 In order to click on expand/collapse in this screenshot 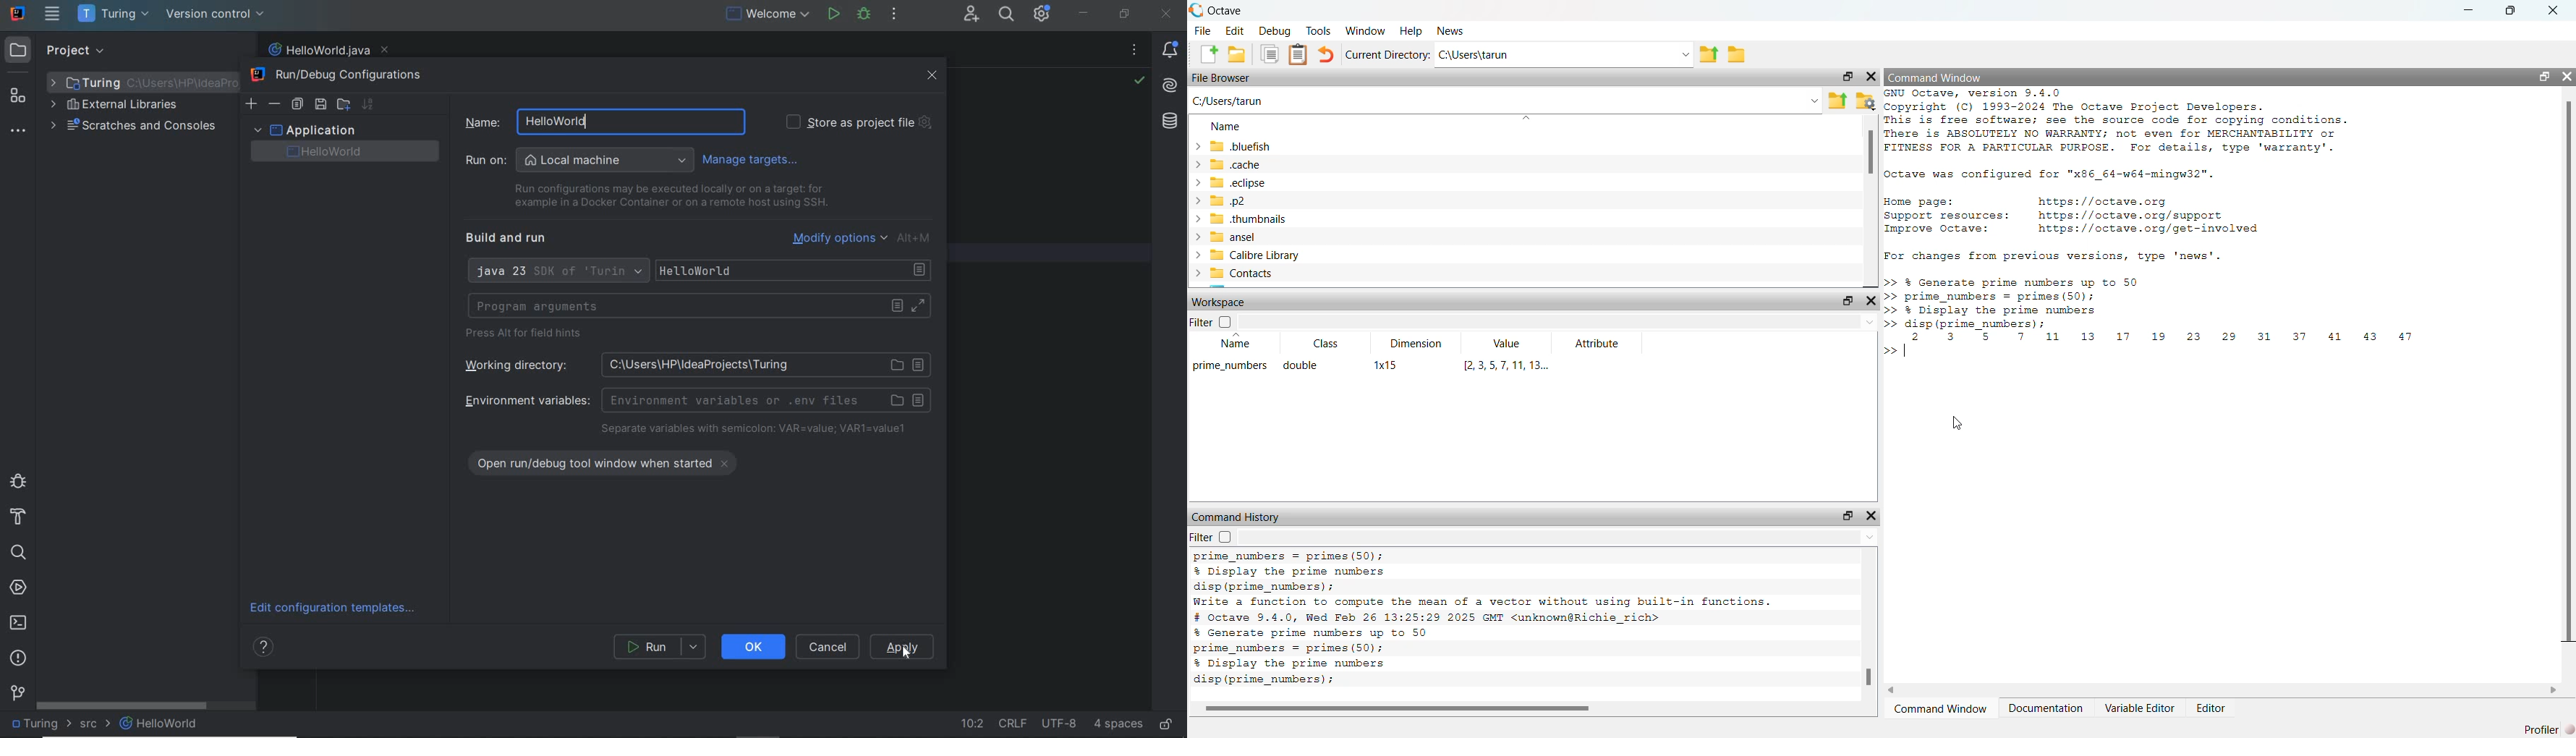, I will do `click(1198, 210)`.